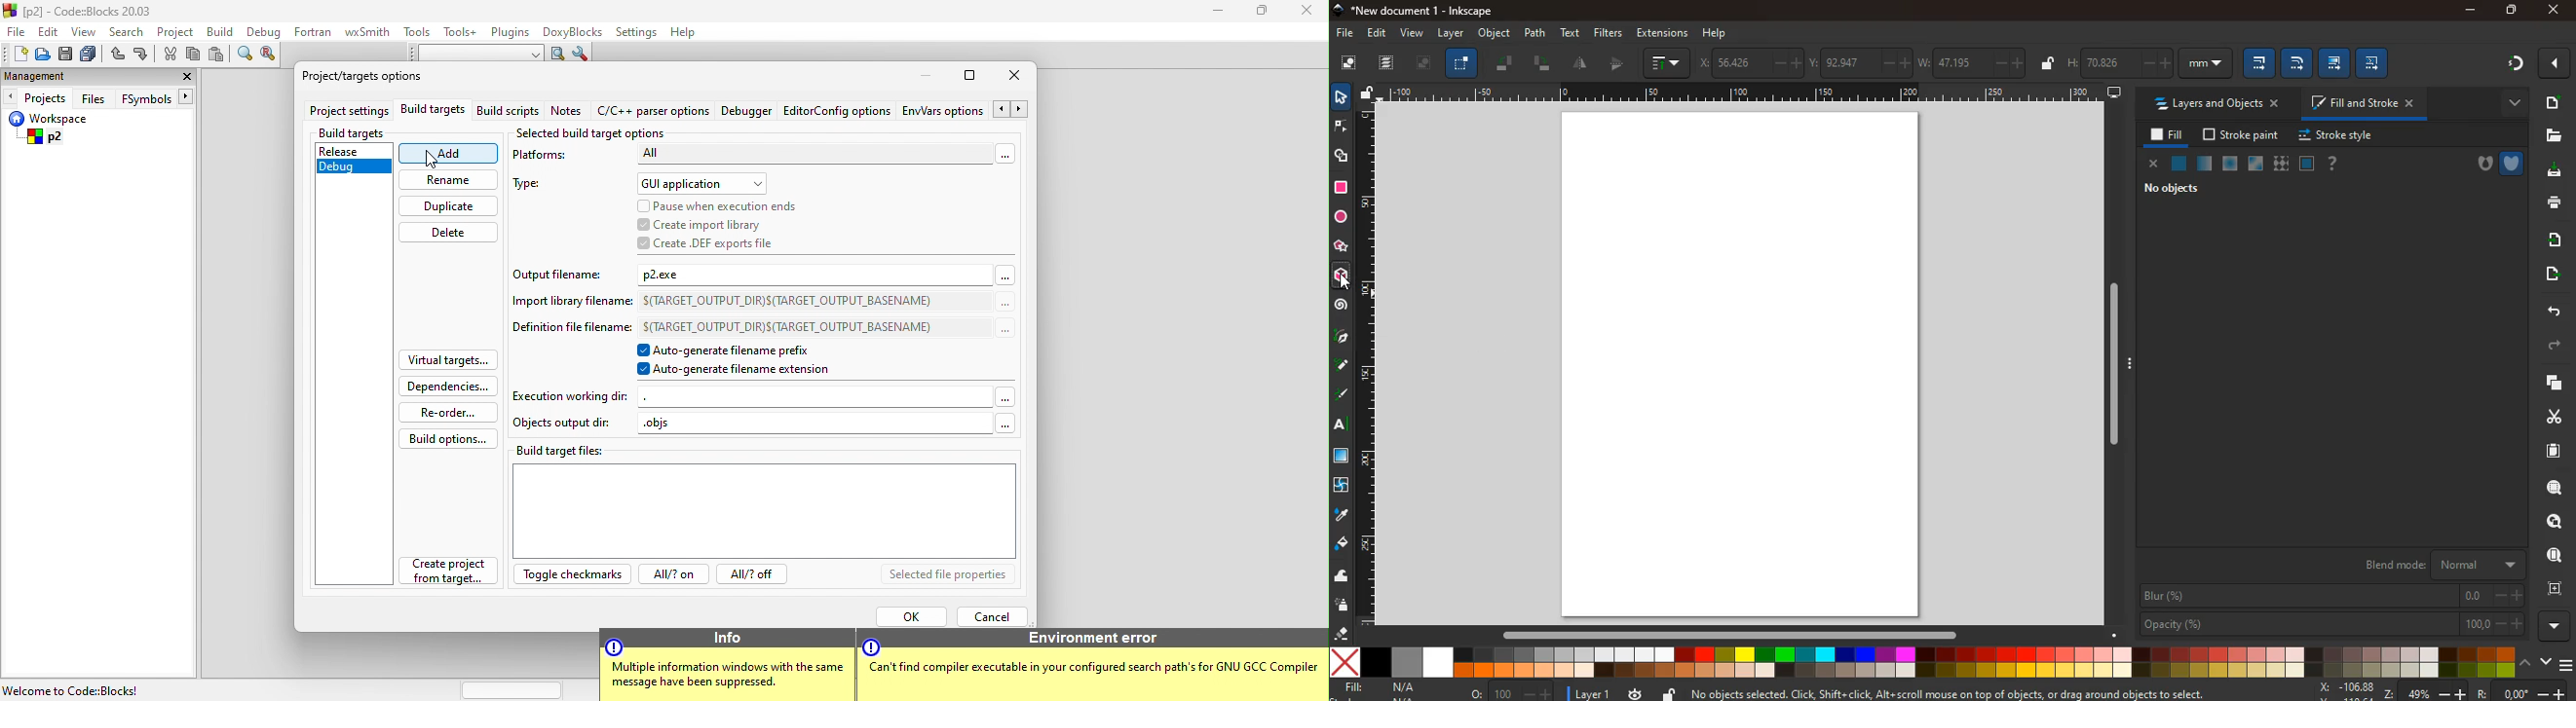 The width and height of the screenshot is (2576, 728). What do you see at coordinates (727, 664) in the screenshot?
I see `info` at bounding box center [727, 664].